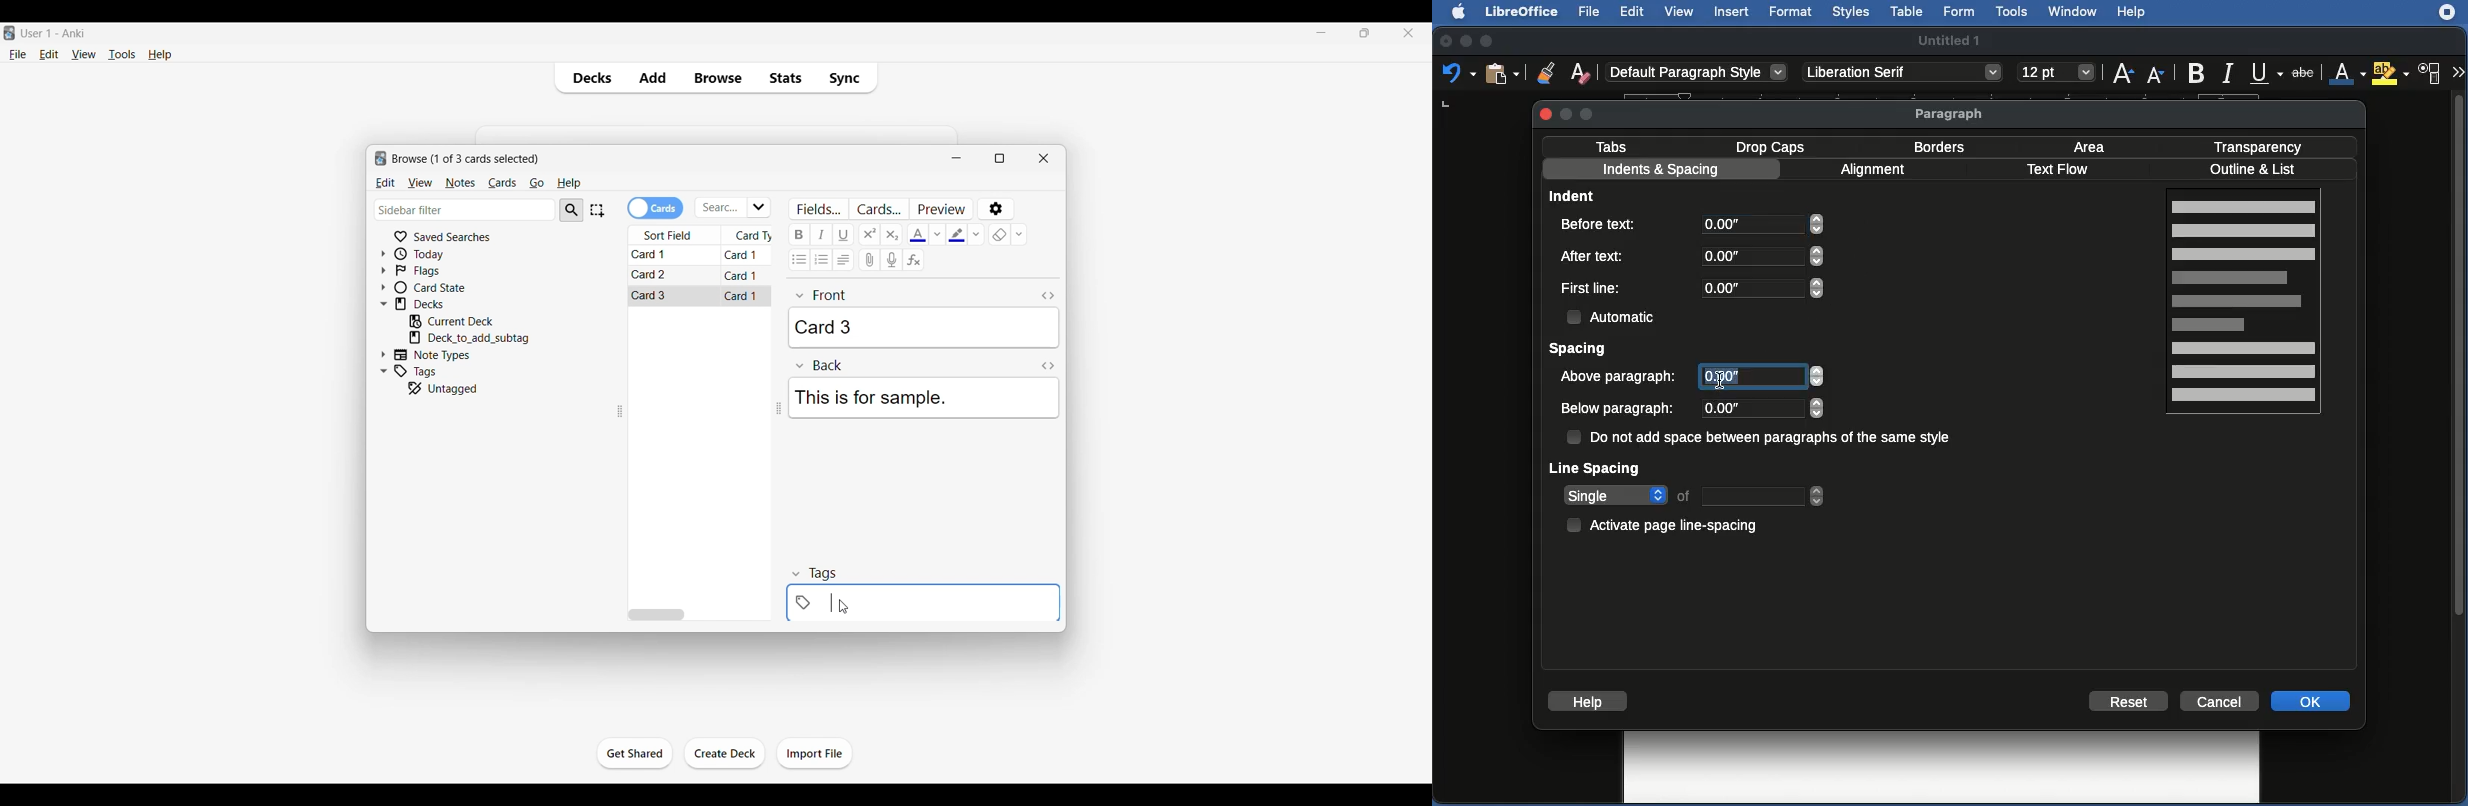  What do you see at coordinates (941, 209) in the screenshot?
I see `Preview selected card` at bounding box center [941, 209].